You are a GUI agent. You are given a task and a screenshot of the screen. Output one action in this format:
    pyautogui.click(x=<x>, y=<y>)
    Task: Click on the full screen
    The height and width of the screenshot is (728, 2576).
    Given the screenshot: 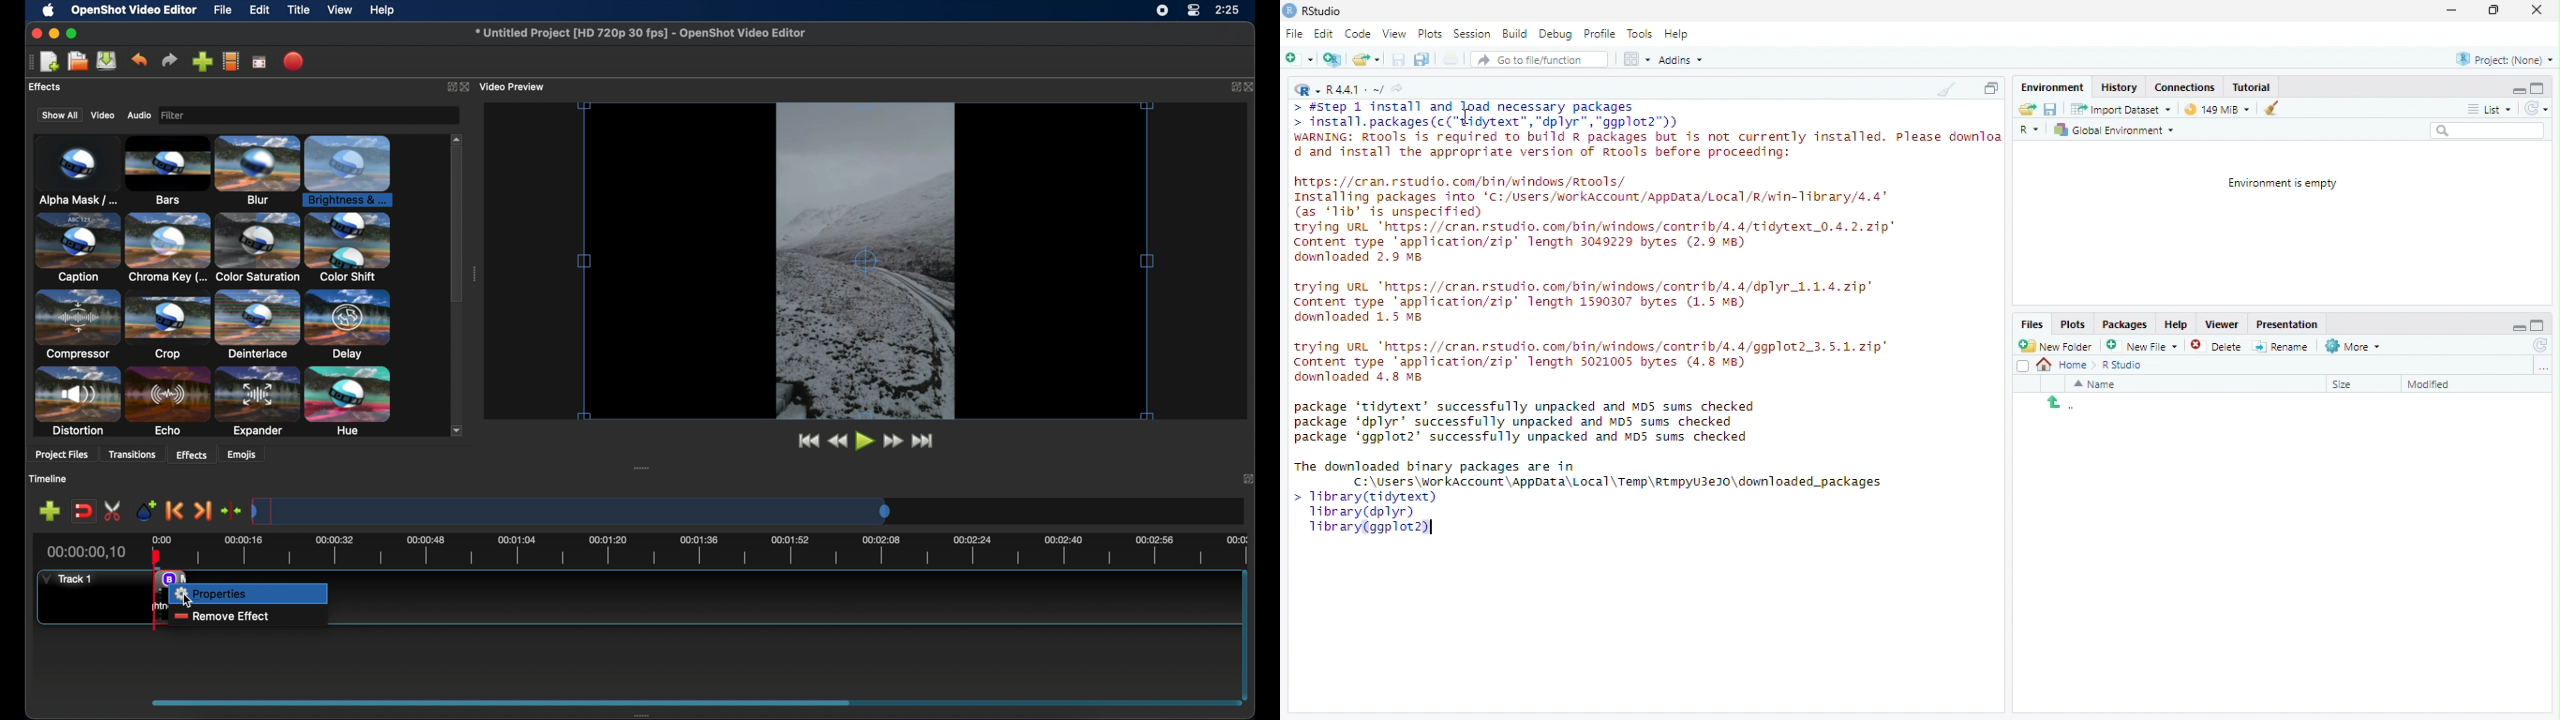 What is the action you would take?
    pyautogui.click(x=259, y=63)
    